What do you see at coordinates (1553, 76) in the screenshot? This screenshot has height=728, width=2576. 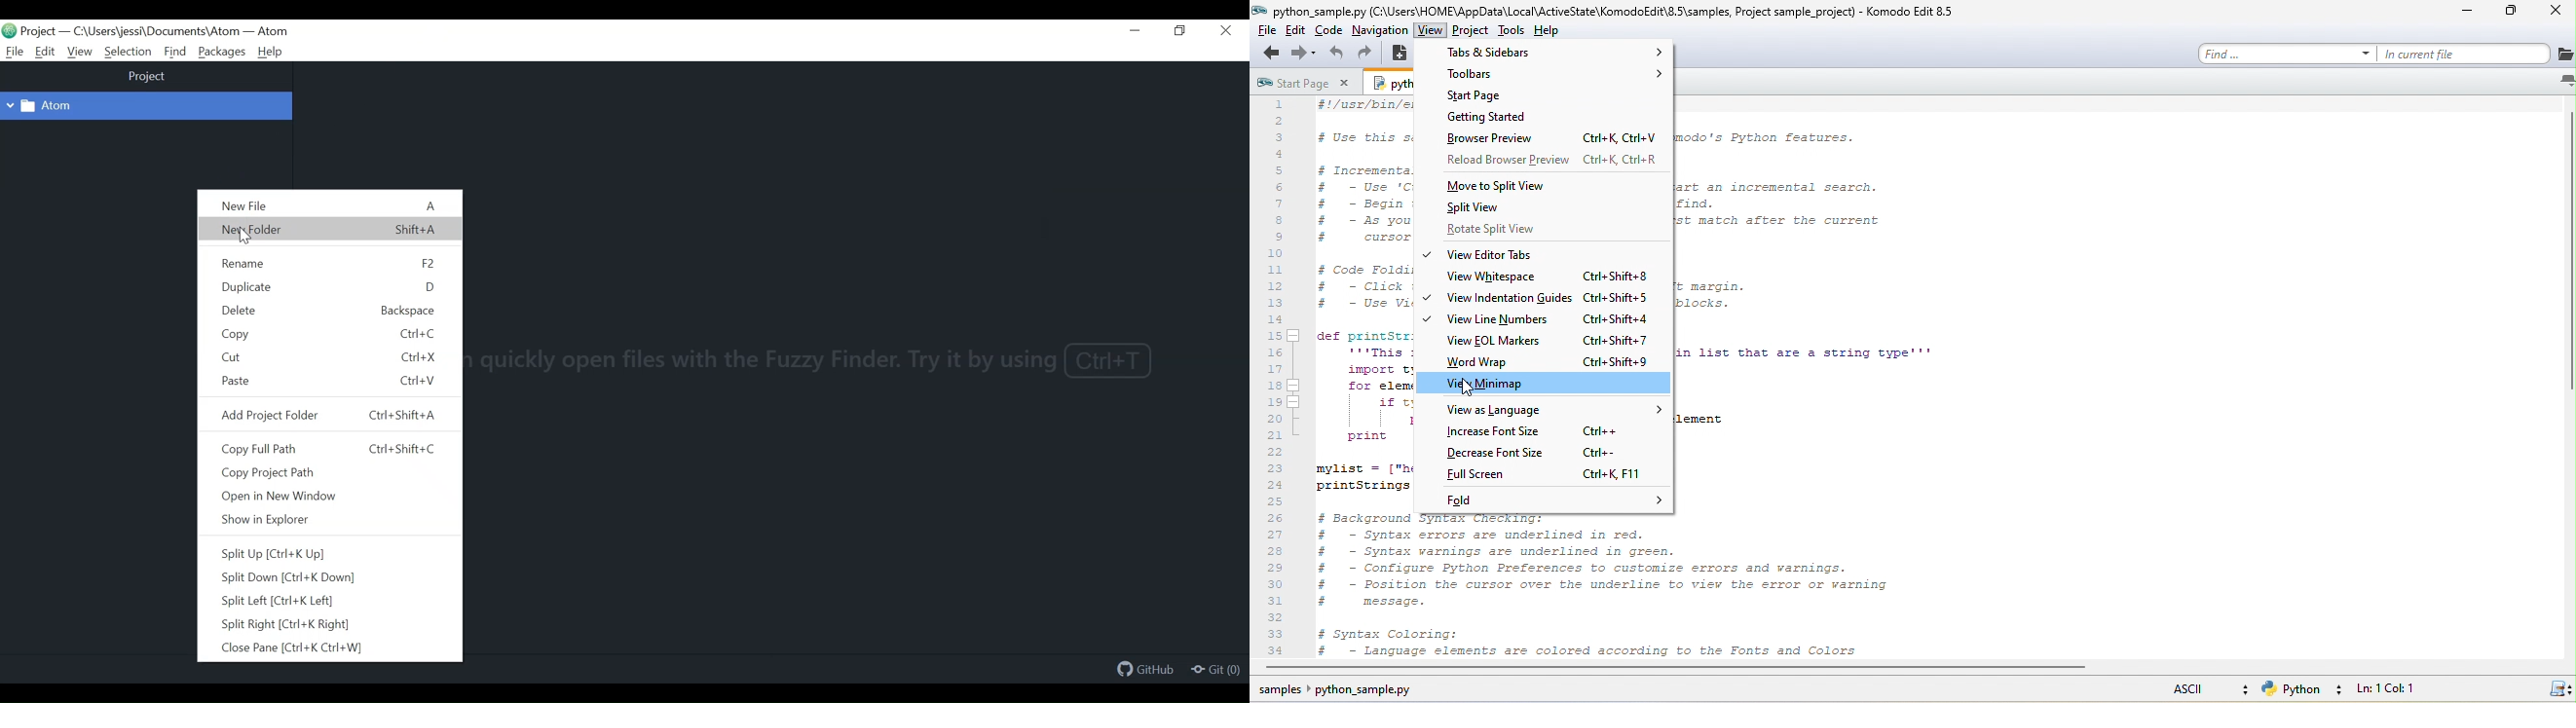 I see `toolbars` at bounding box center [1553, 76].